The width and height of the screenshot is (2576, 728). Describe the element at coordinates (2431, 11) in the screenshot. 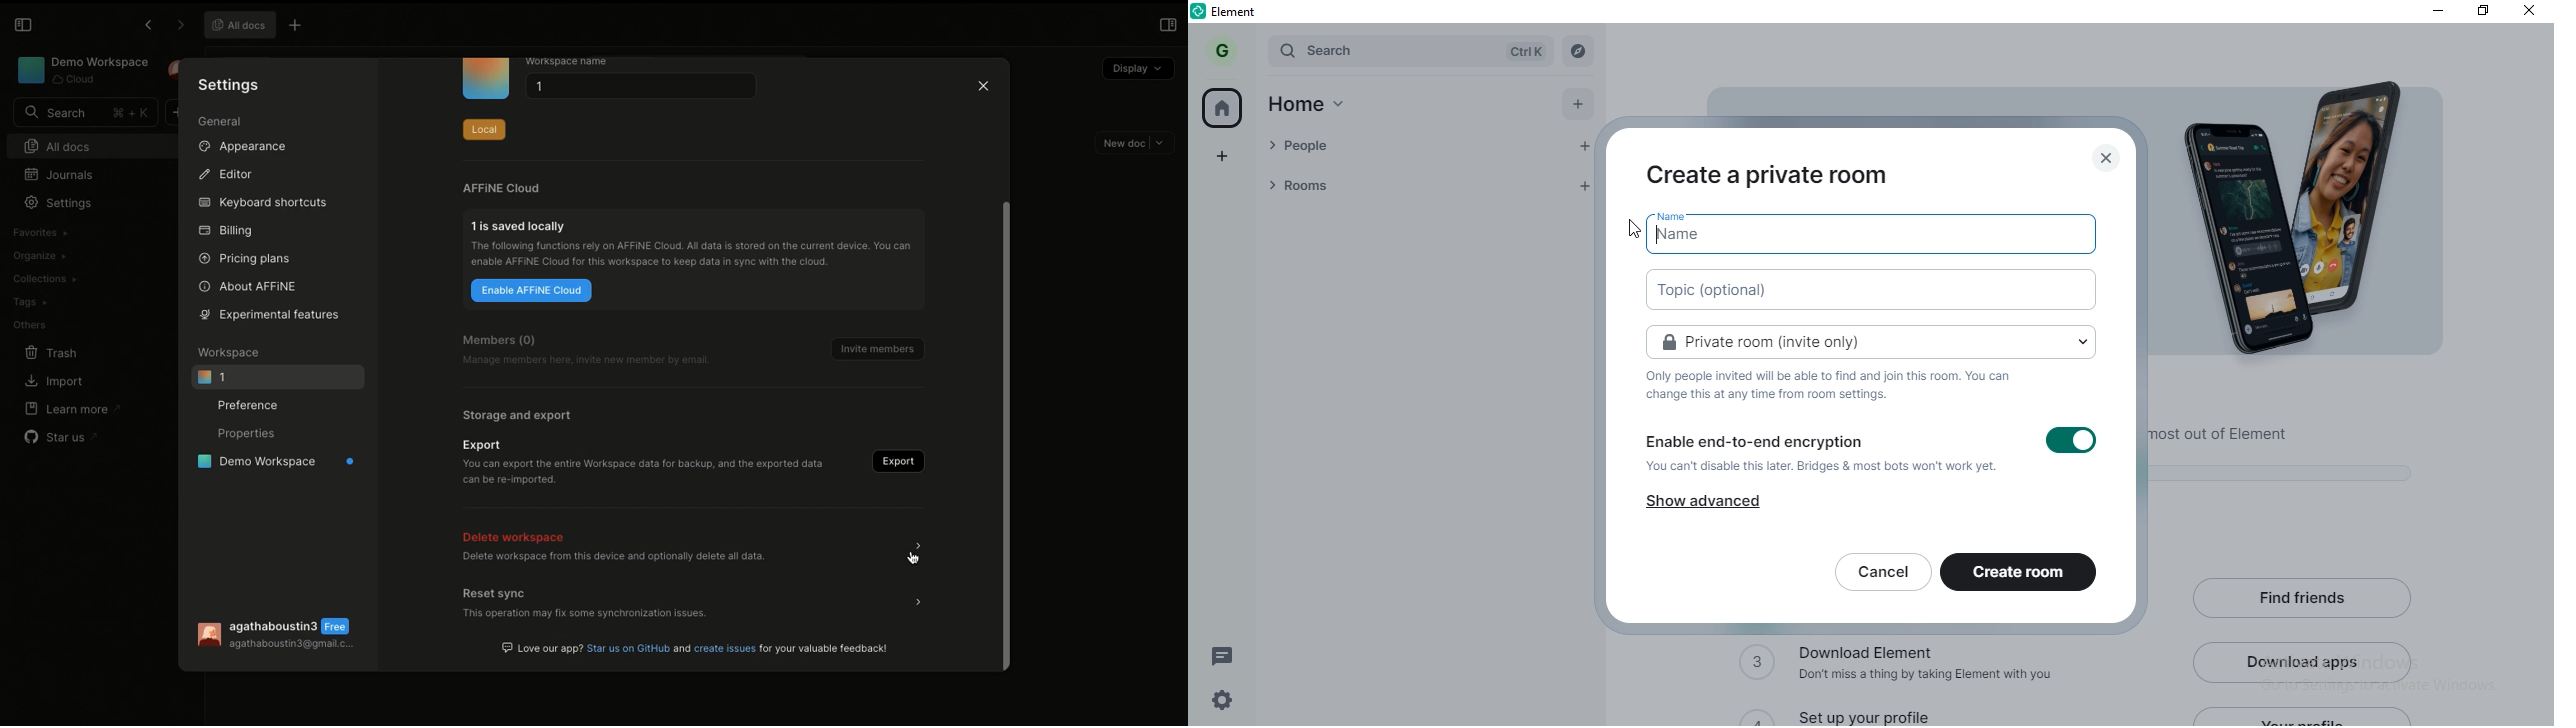

I see `minimise` at that location.